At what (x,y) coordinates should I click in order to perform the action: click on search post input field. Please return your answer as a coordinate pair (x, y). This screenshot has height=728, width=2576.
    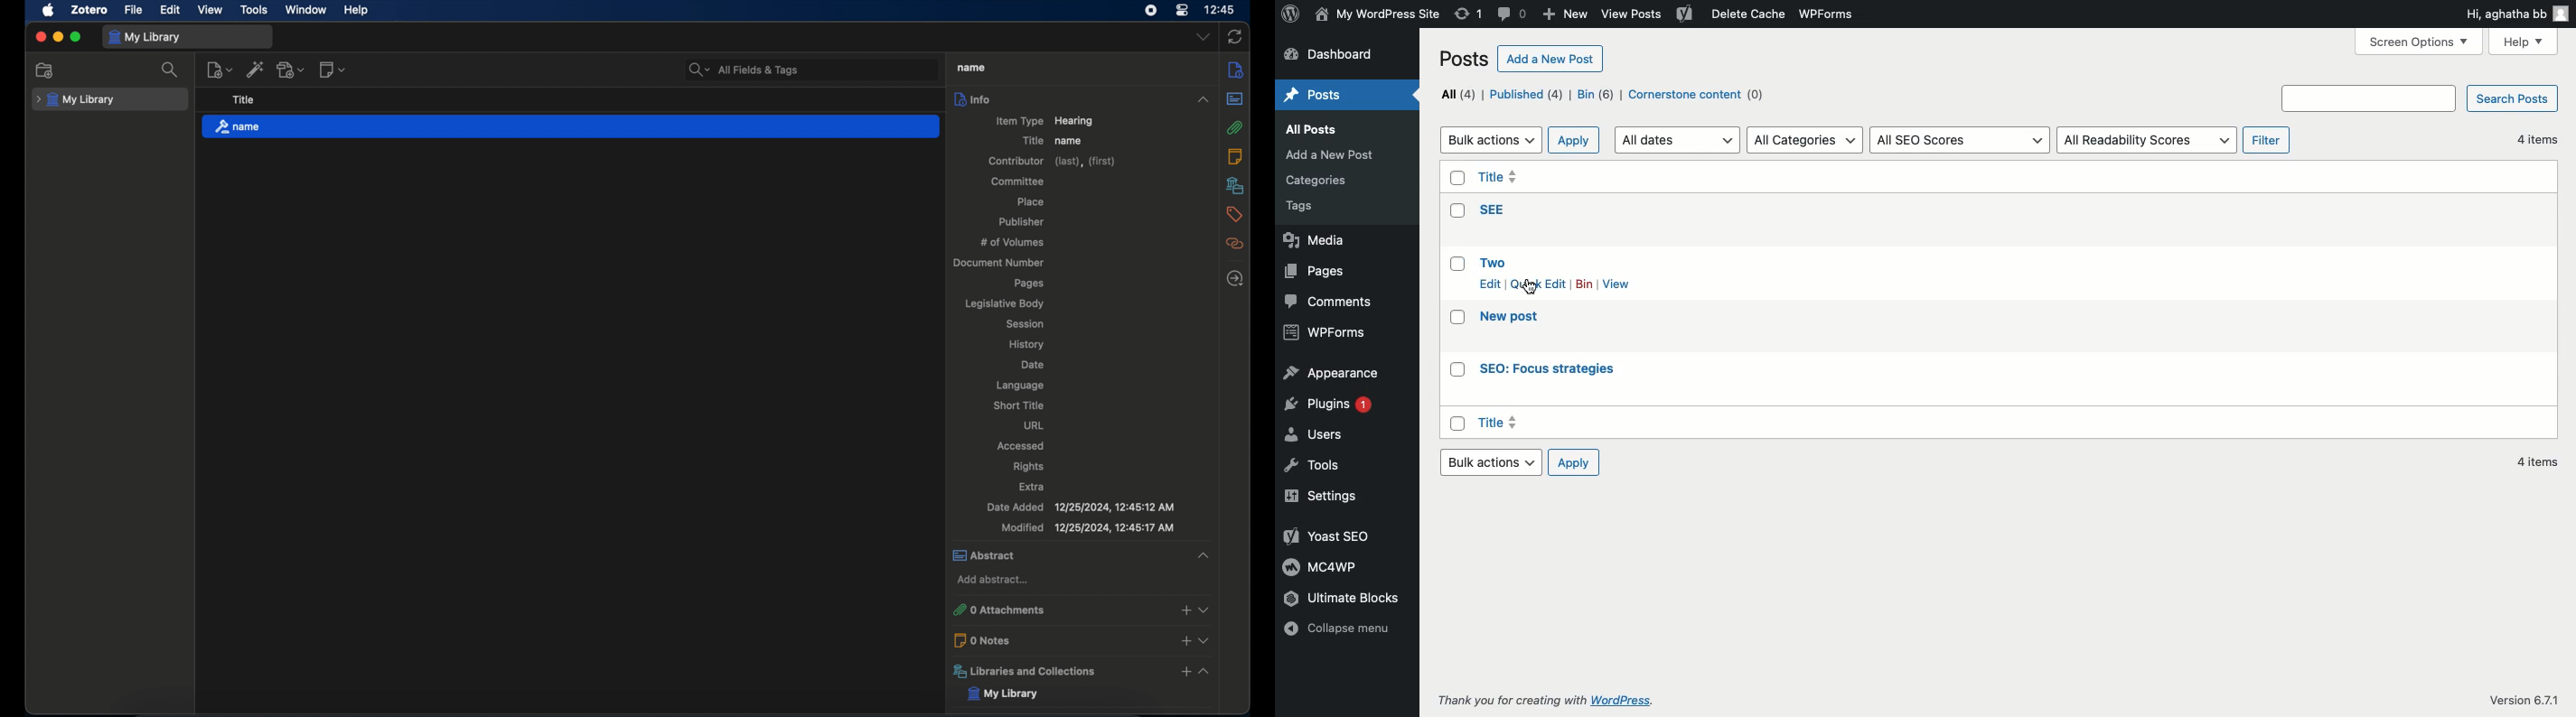
    Looking at the image, I should click on (2369, 98).